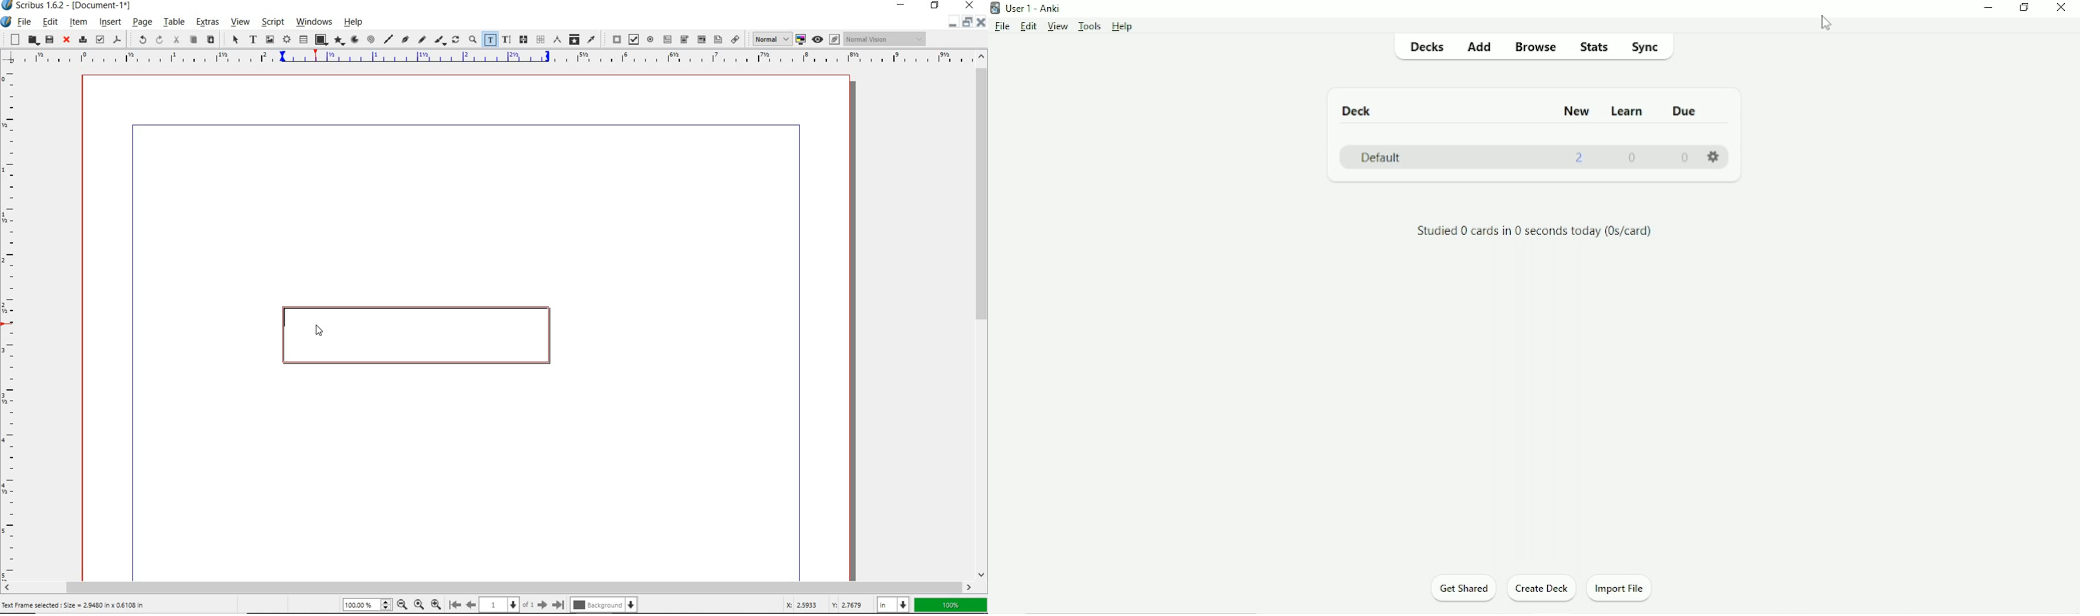  Describe the element at coordinates (388, 39) in the screenshot. I see `line` at that location.